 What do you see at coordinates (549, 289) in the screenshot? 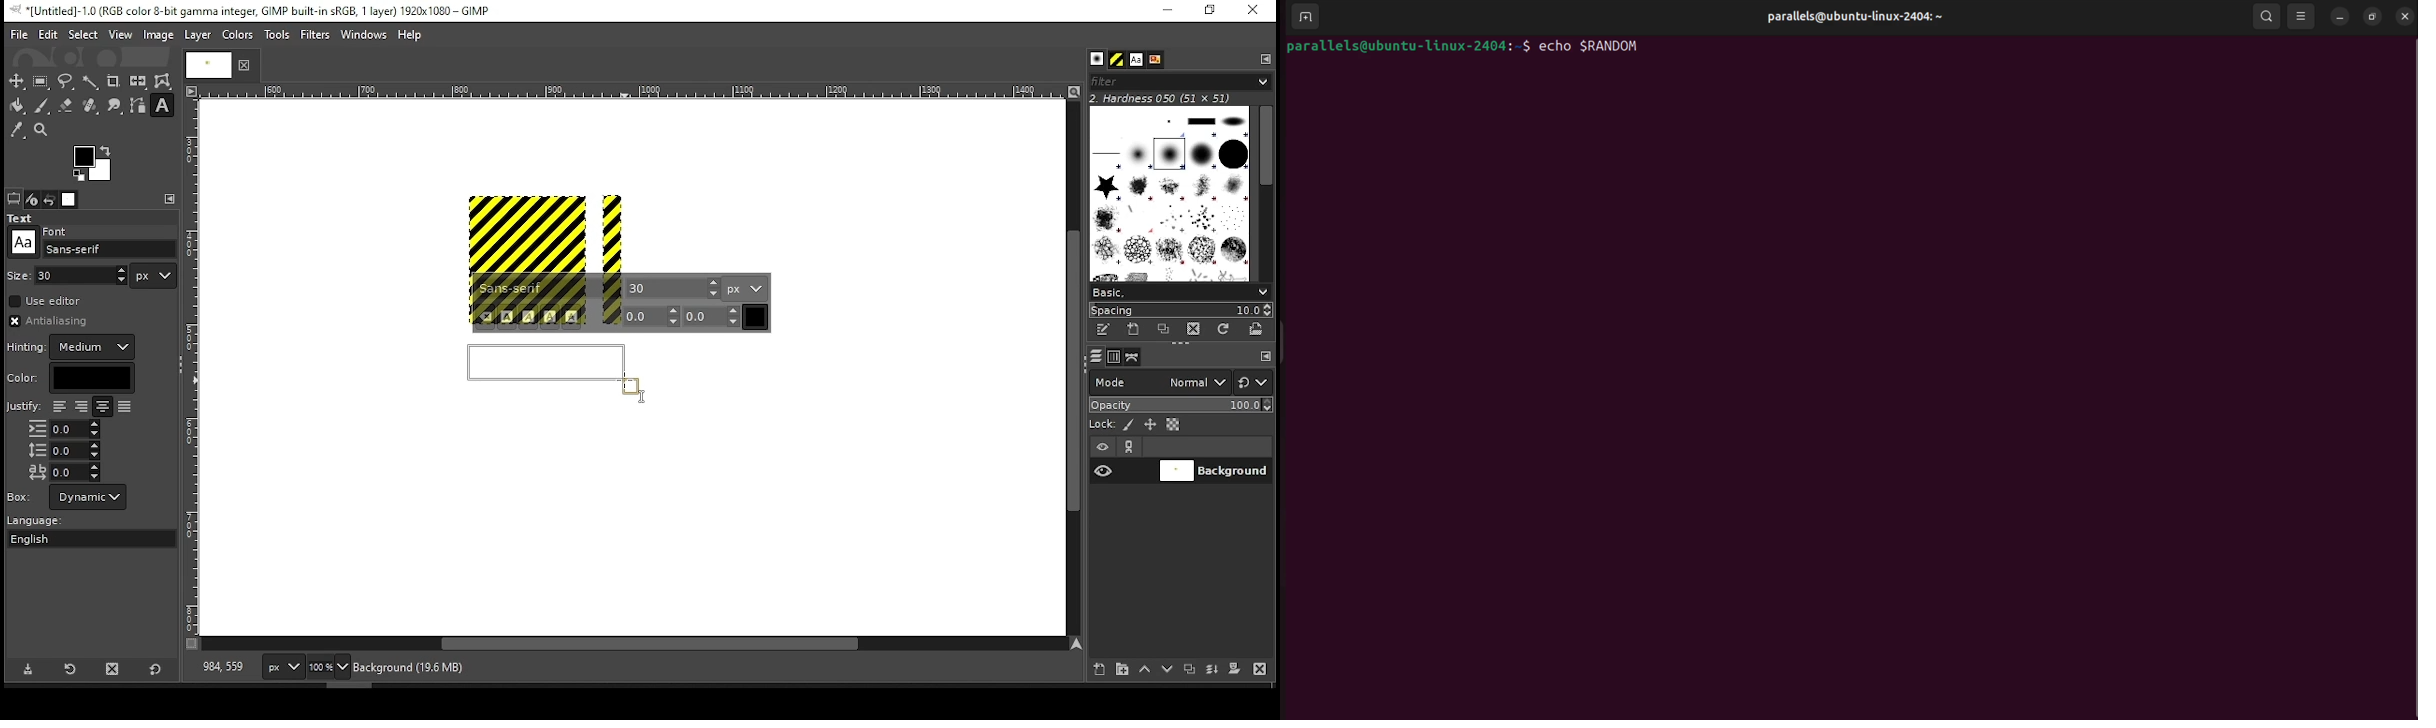
I see `font` at bounding box center [549, 289].